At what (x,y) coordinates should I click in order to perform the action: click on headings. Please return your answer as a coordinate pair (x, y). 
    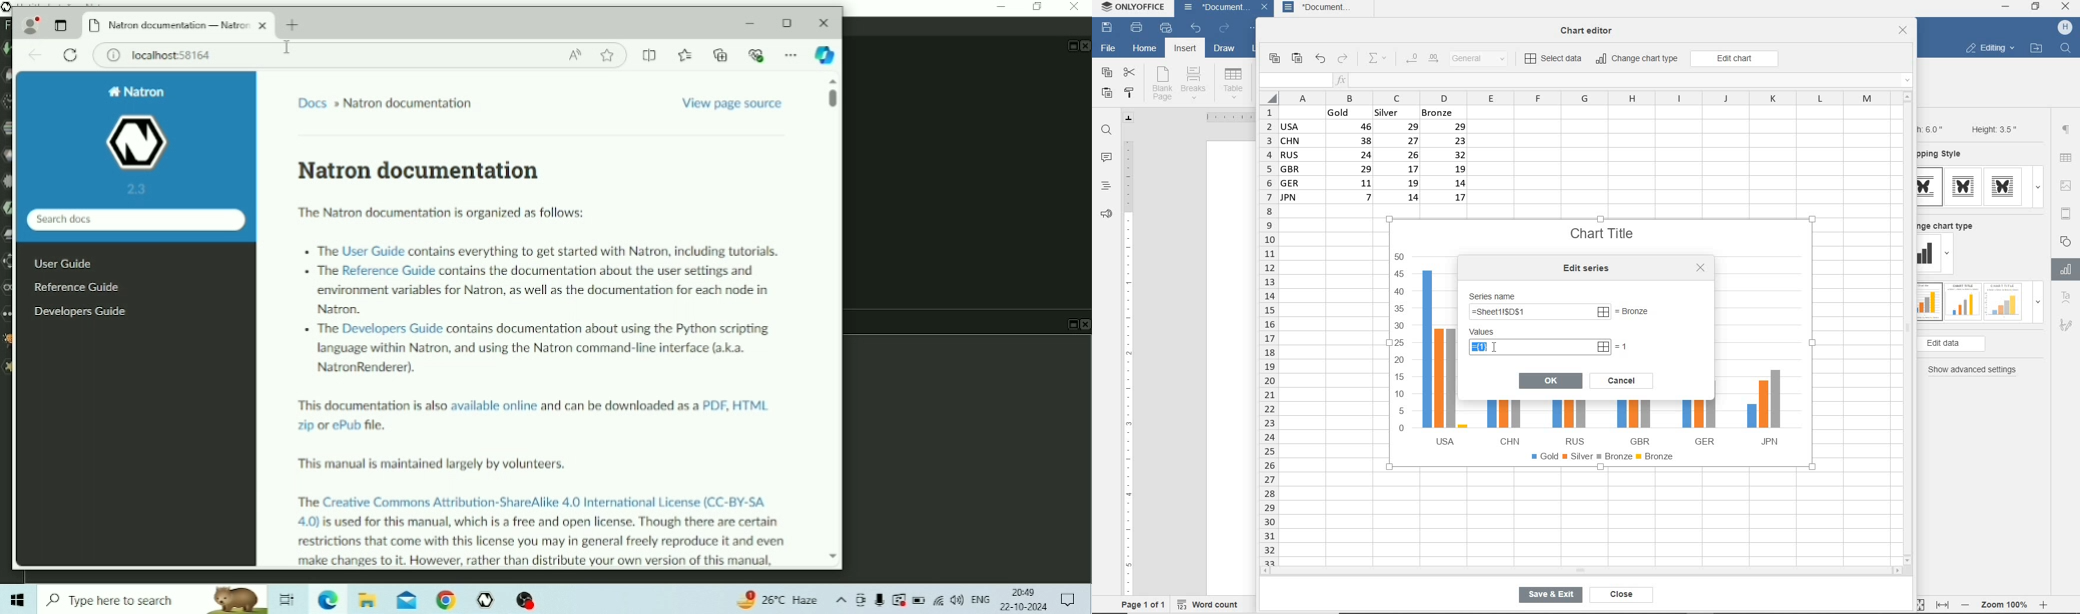
    Looking at the image, I should click on (1105, 187).